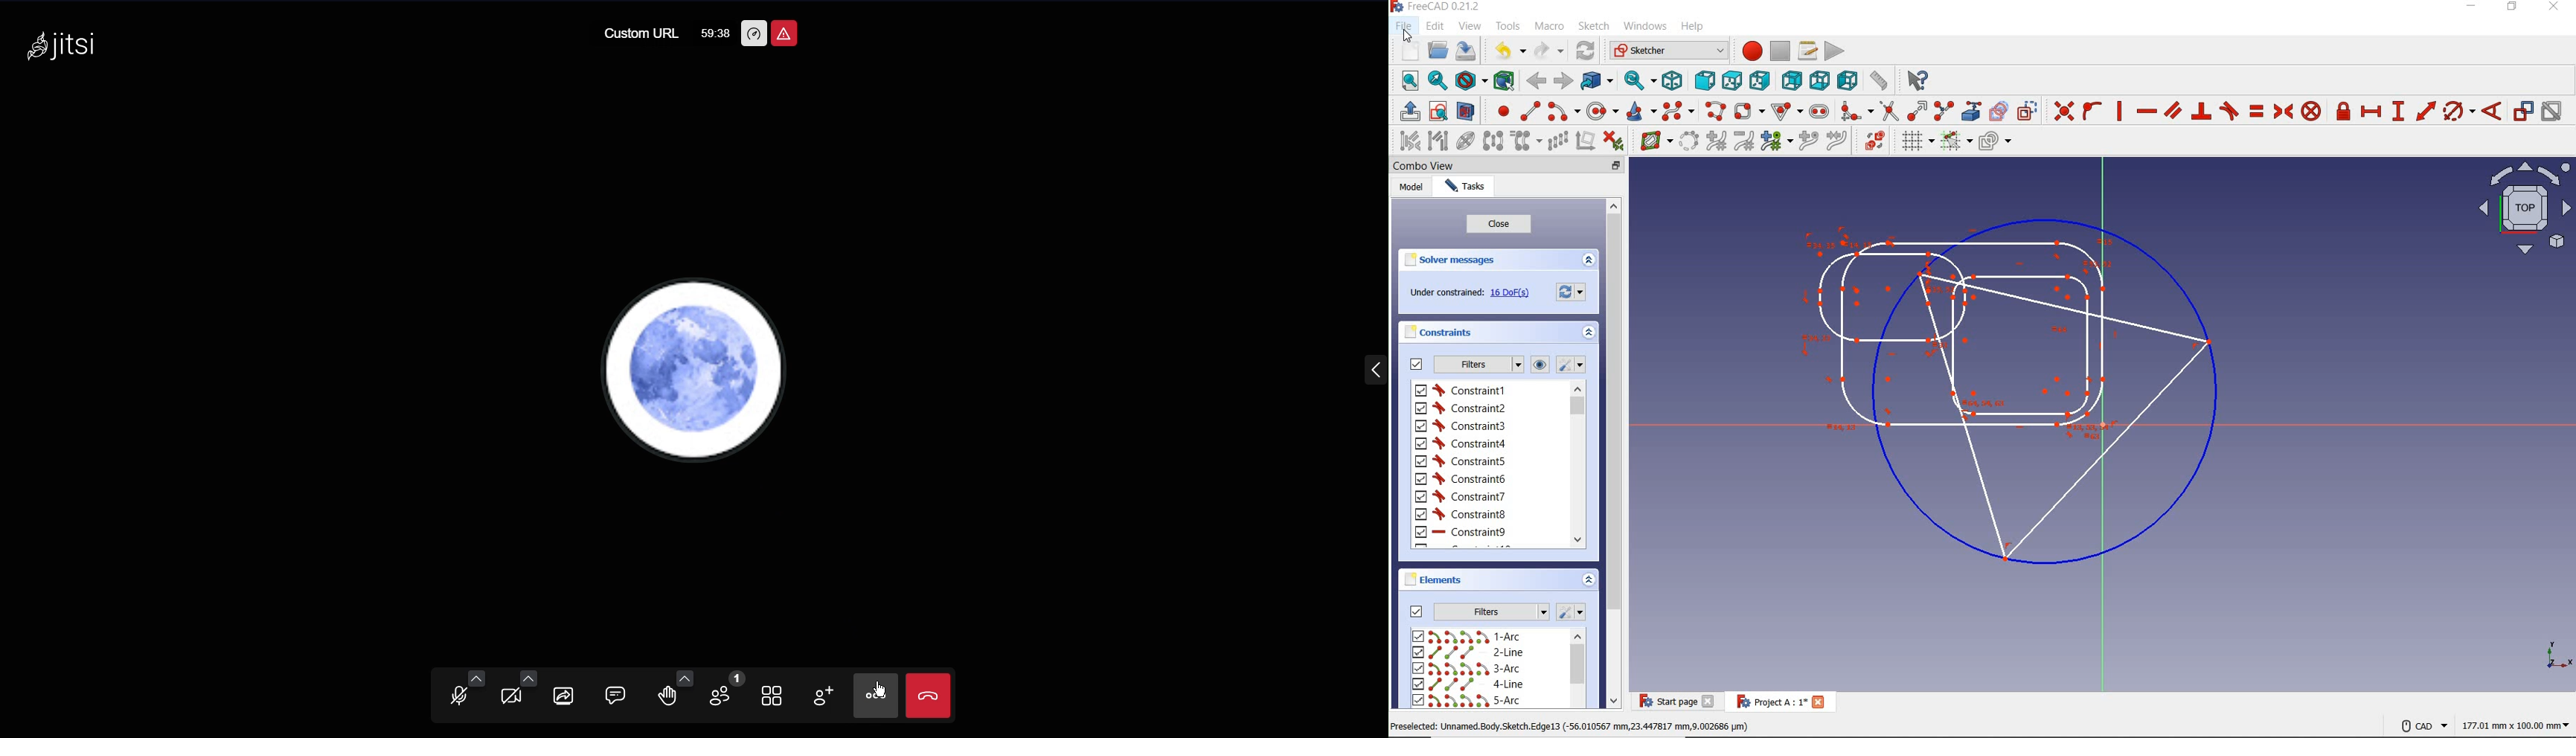 The width and height of the screenshot is (2576, 756). Describe the element at coordinates (1461, 443) in the screenshot. I see `constraint4` at that location.